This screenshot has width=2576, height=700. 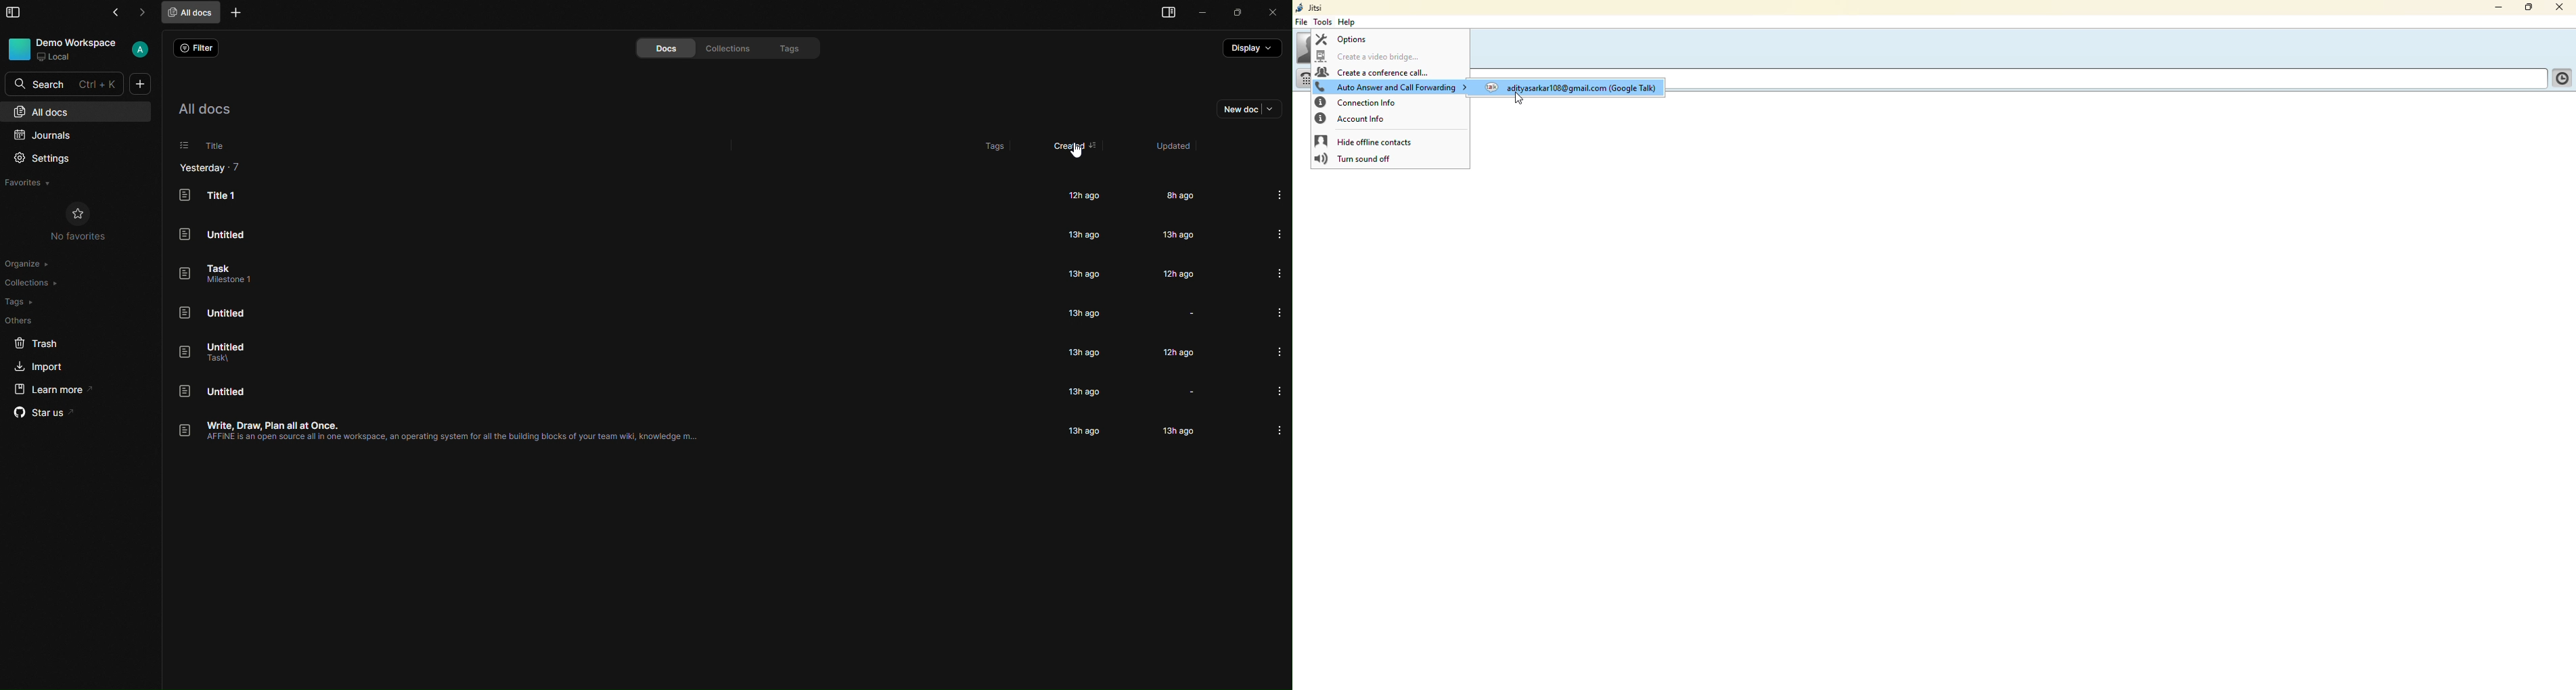 What do you see at coordinates (16, 15) in the screenshot?
I see `slidebar` at bounding box center [16, 15].